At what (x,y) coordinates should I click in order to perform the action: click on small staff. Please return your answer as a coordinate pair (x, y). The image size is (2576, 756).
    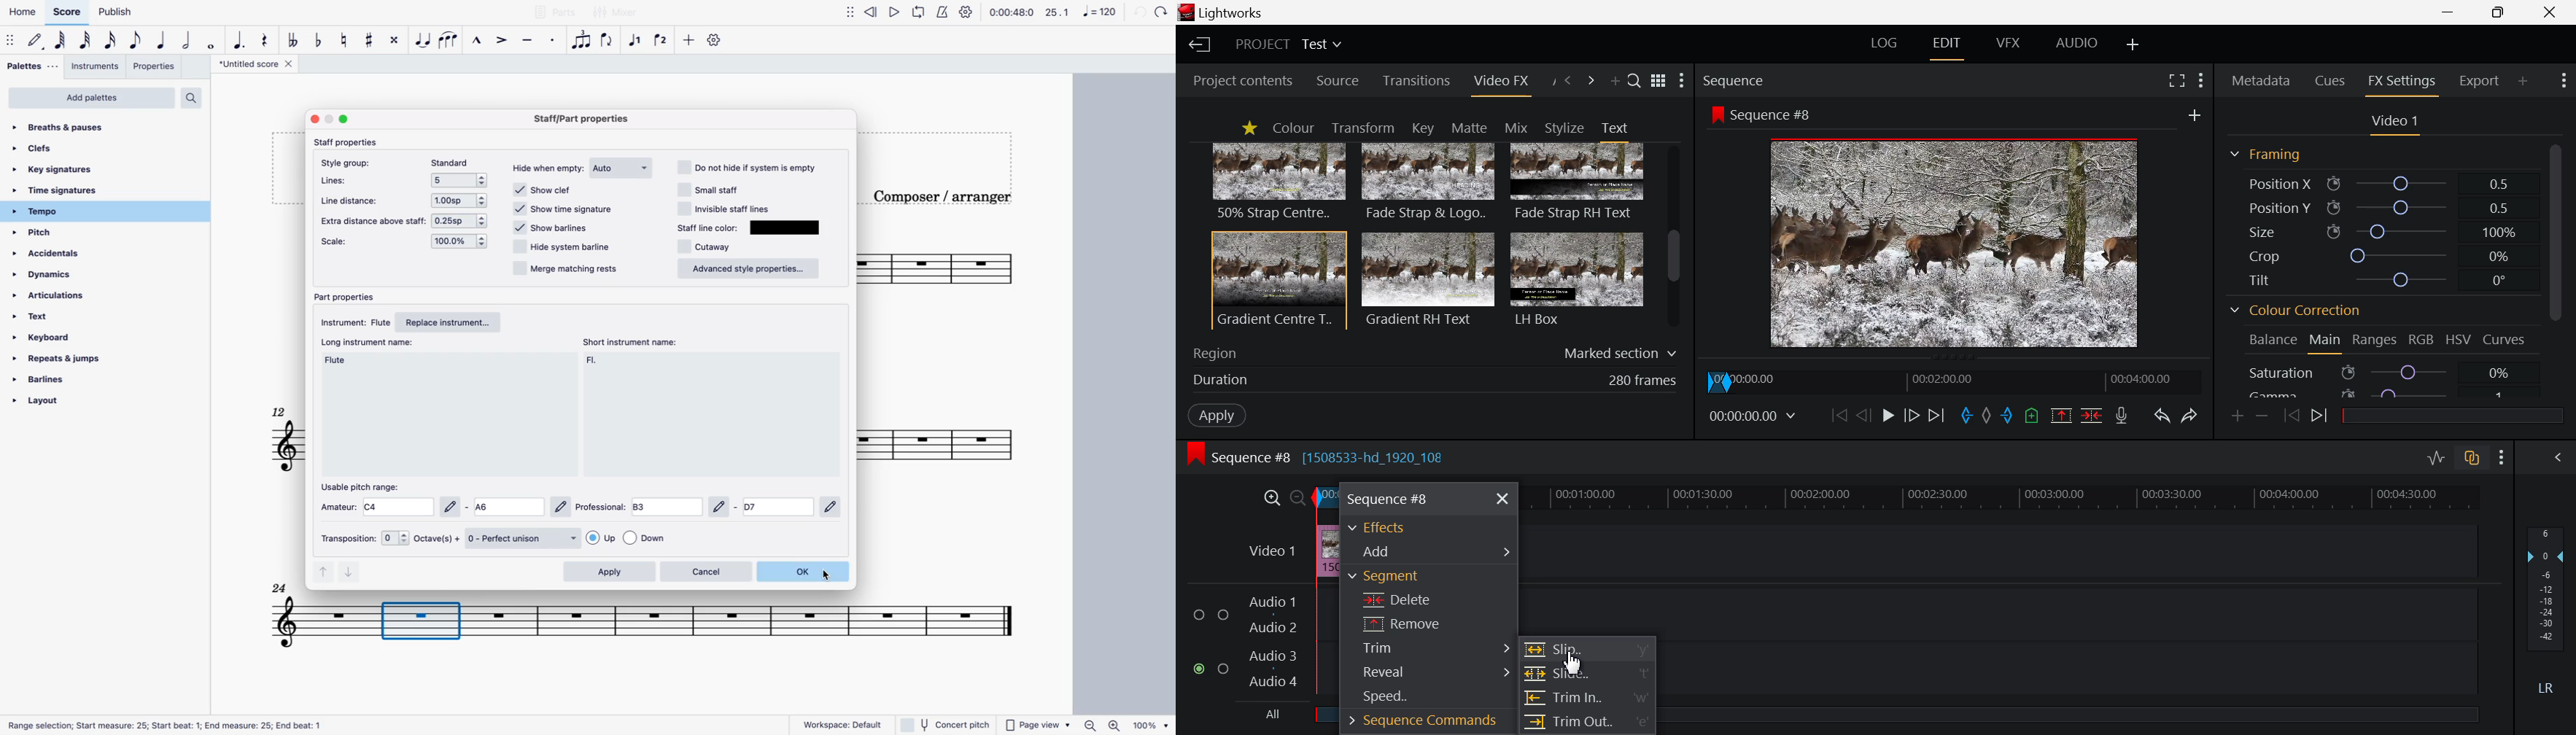
    Looking at the image, I should click on (722, 188).